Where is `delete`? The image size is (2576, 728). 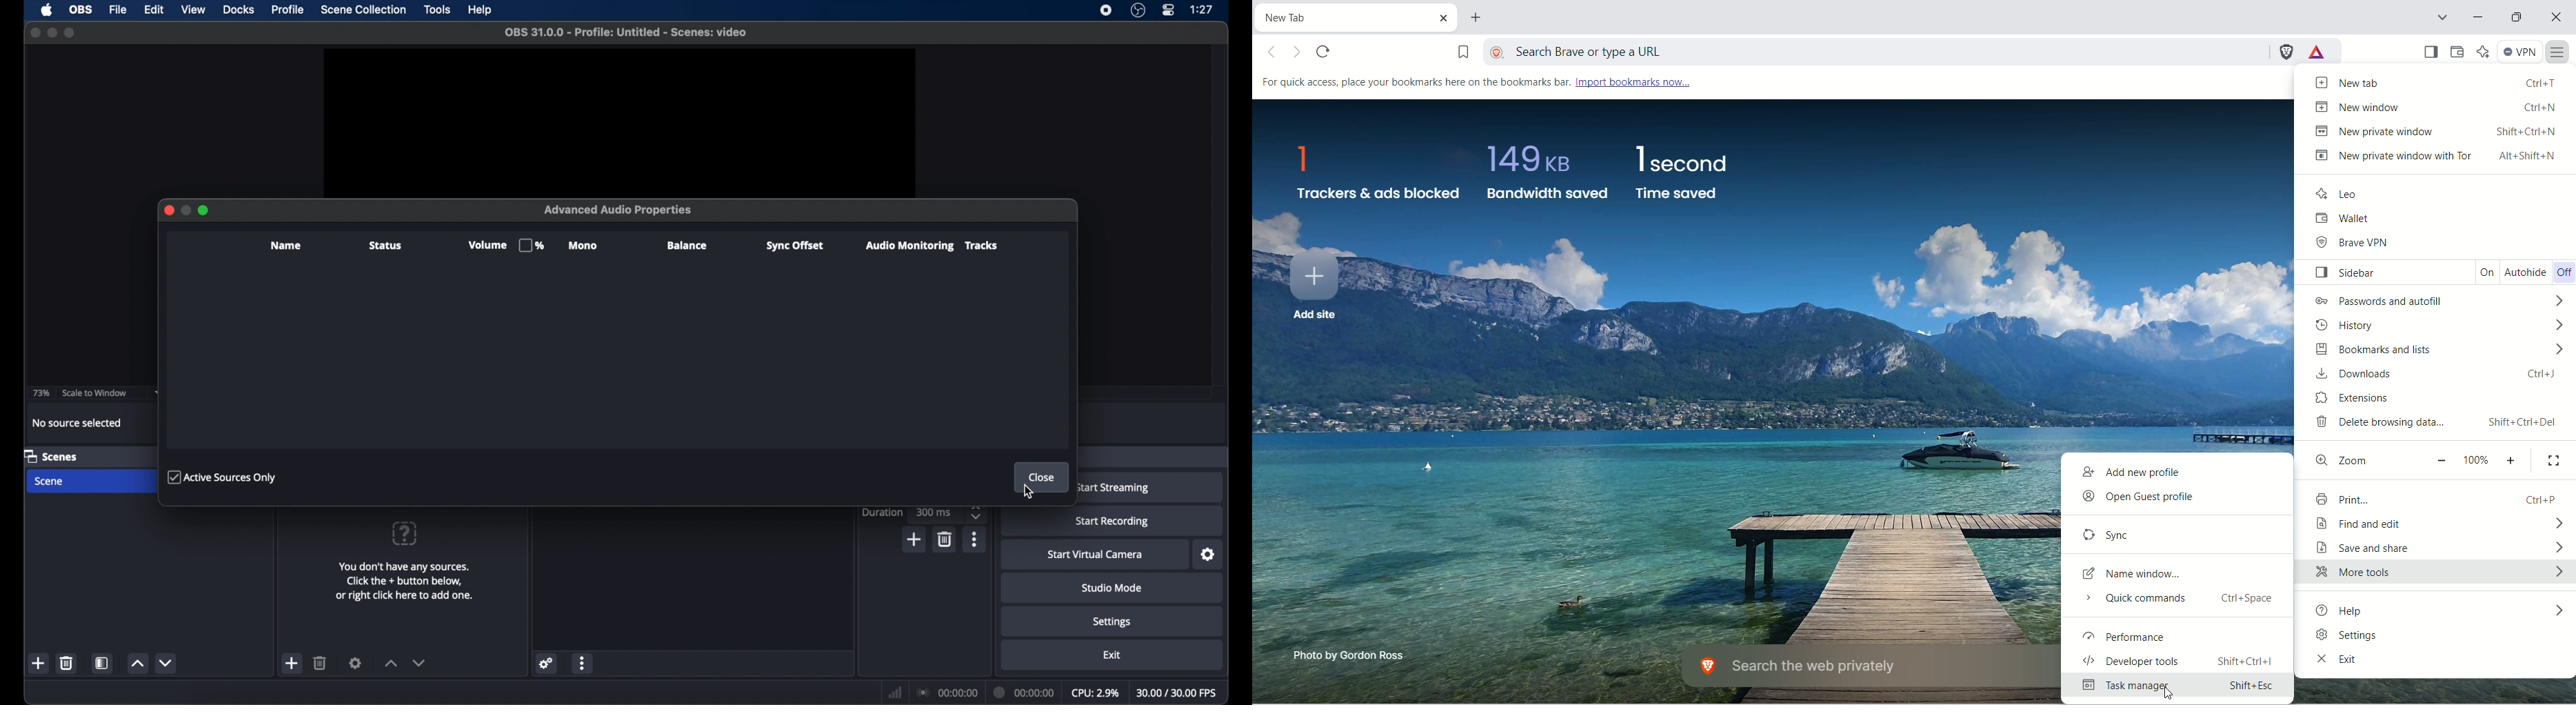
delete is located at coordinates (67, 663).